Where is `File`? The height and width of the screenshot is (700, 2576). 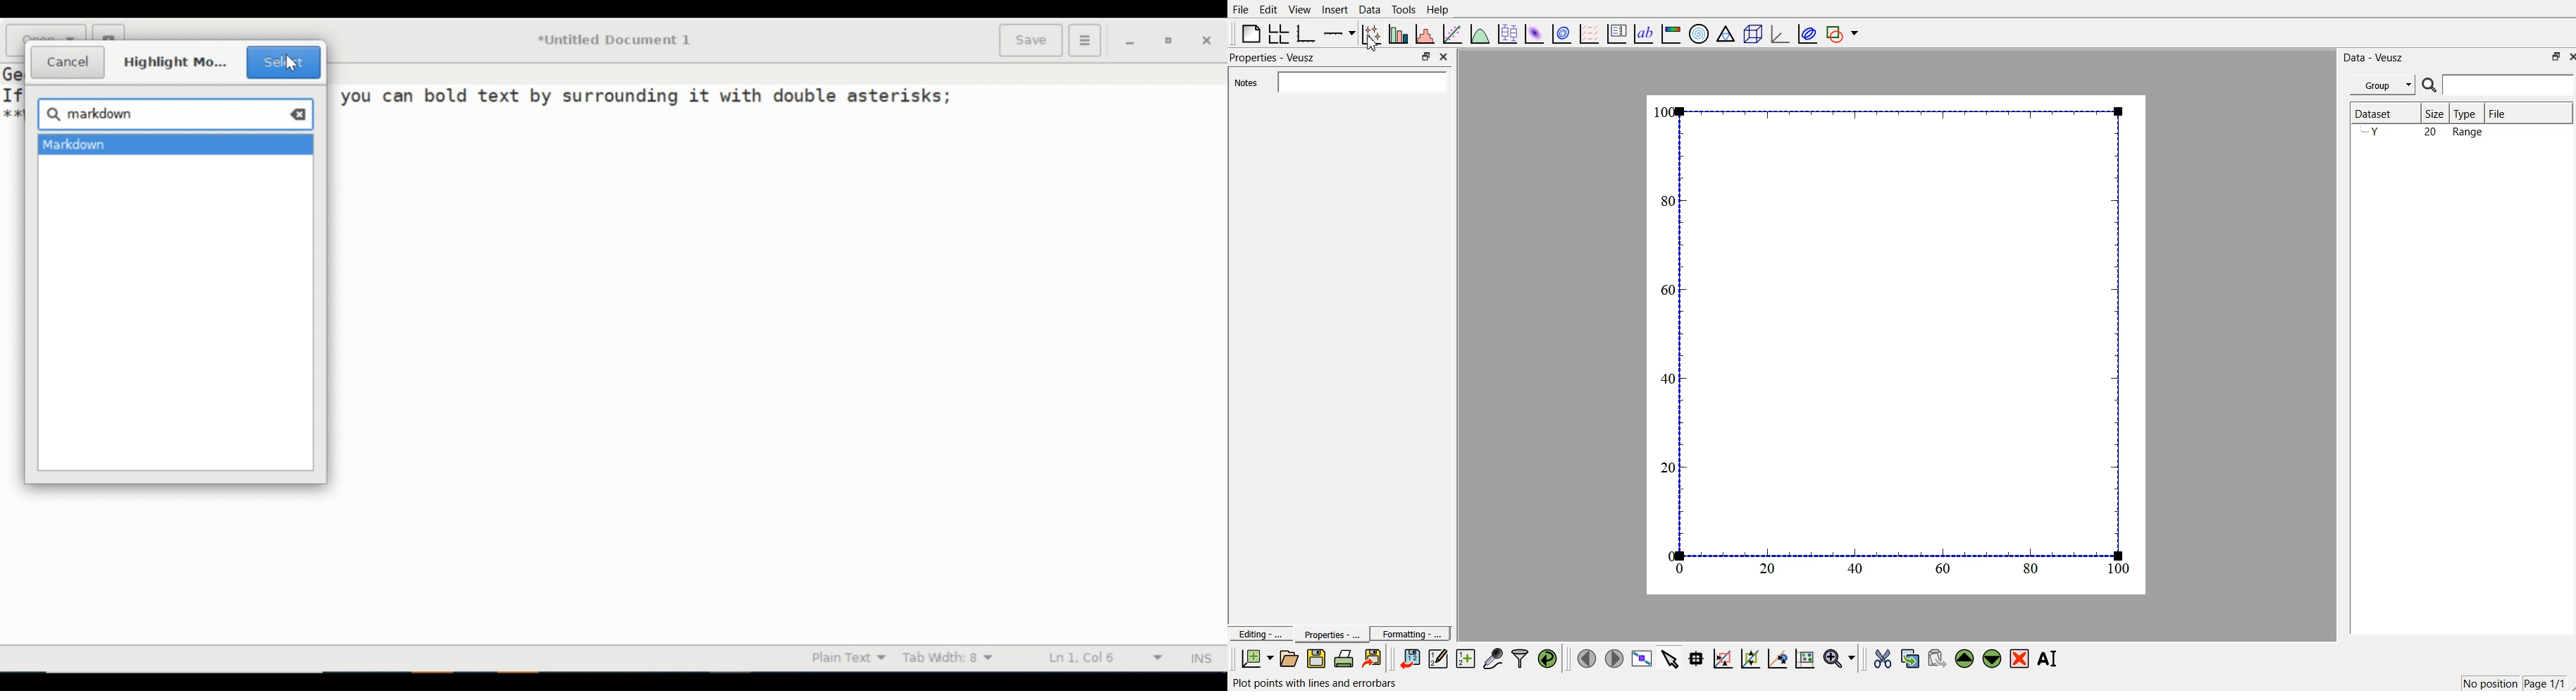
File is located at coordinates (1241, 10).